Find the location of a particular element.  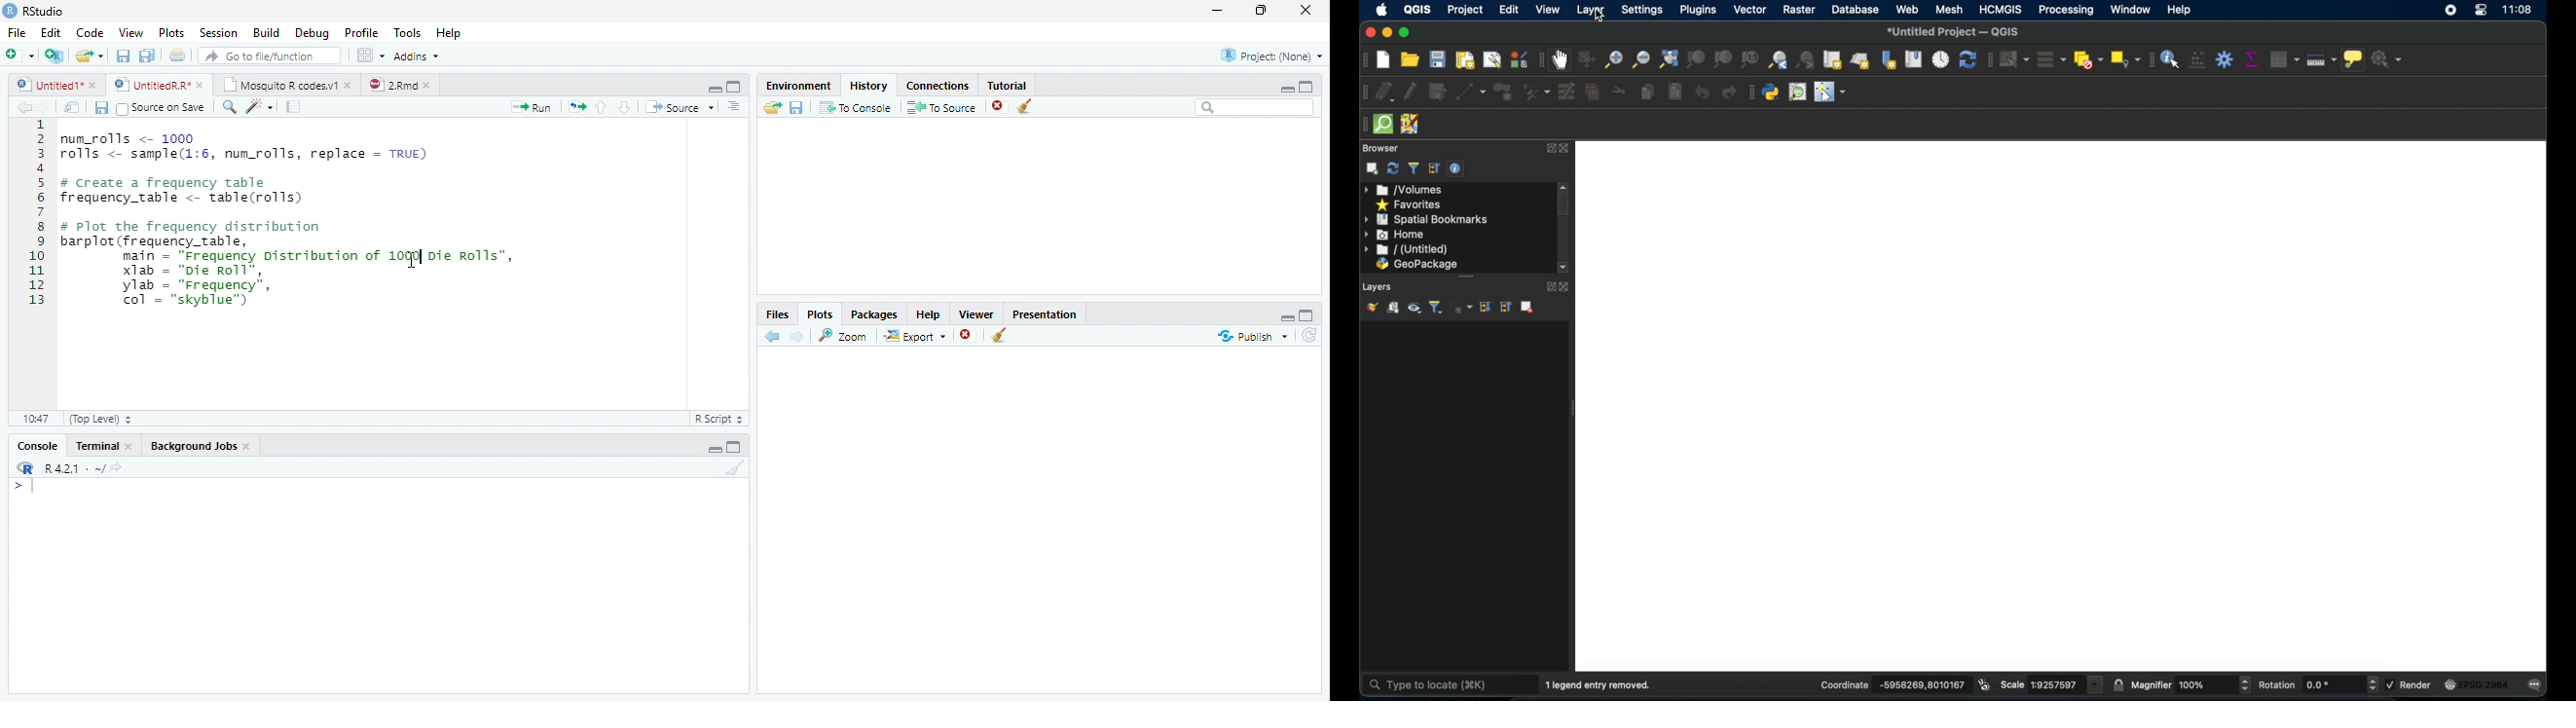

toggle extents and mouse position display is located at coordinates (1985, 683).